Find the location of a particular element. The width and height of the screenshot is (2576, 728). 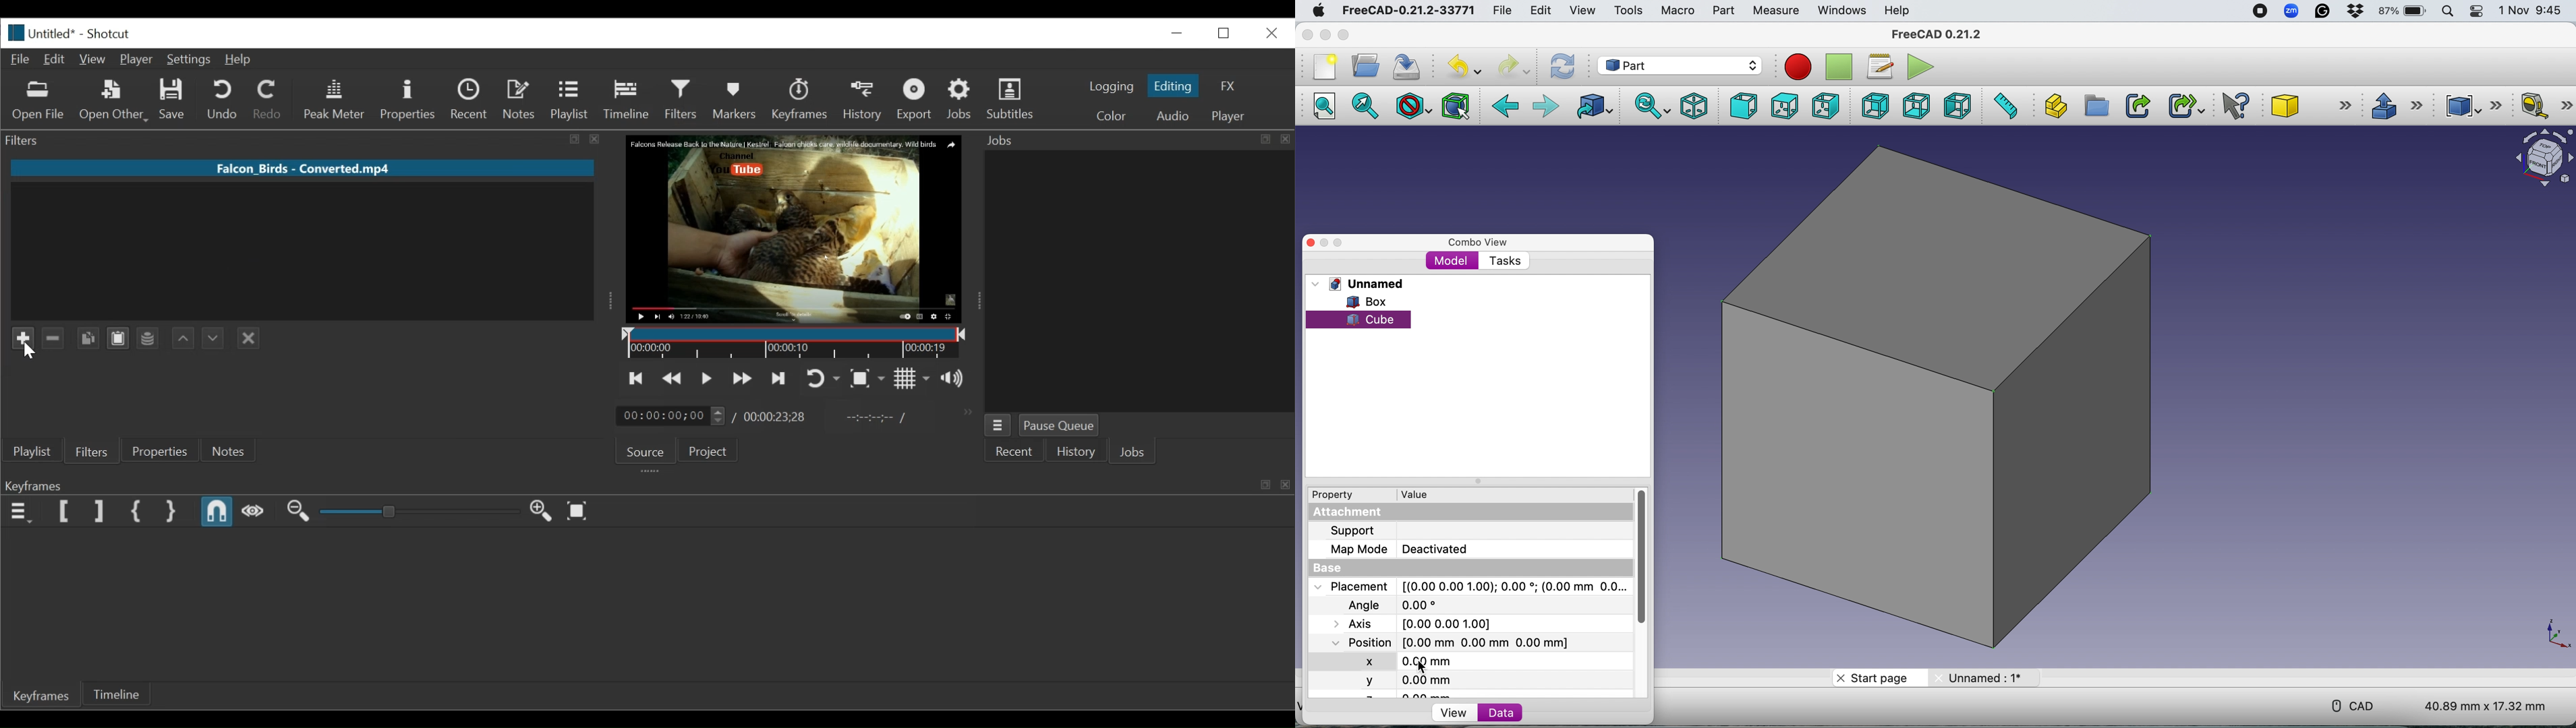

Part is located at coordinates (1723, 10).